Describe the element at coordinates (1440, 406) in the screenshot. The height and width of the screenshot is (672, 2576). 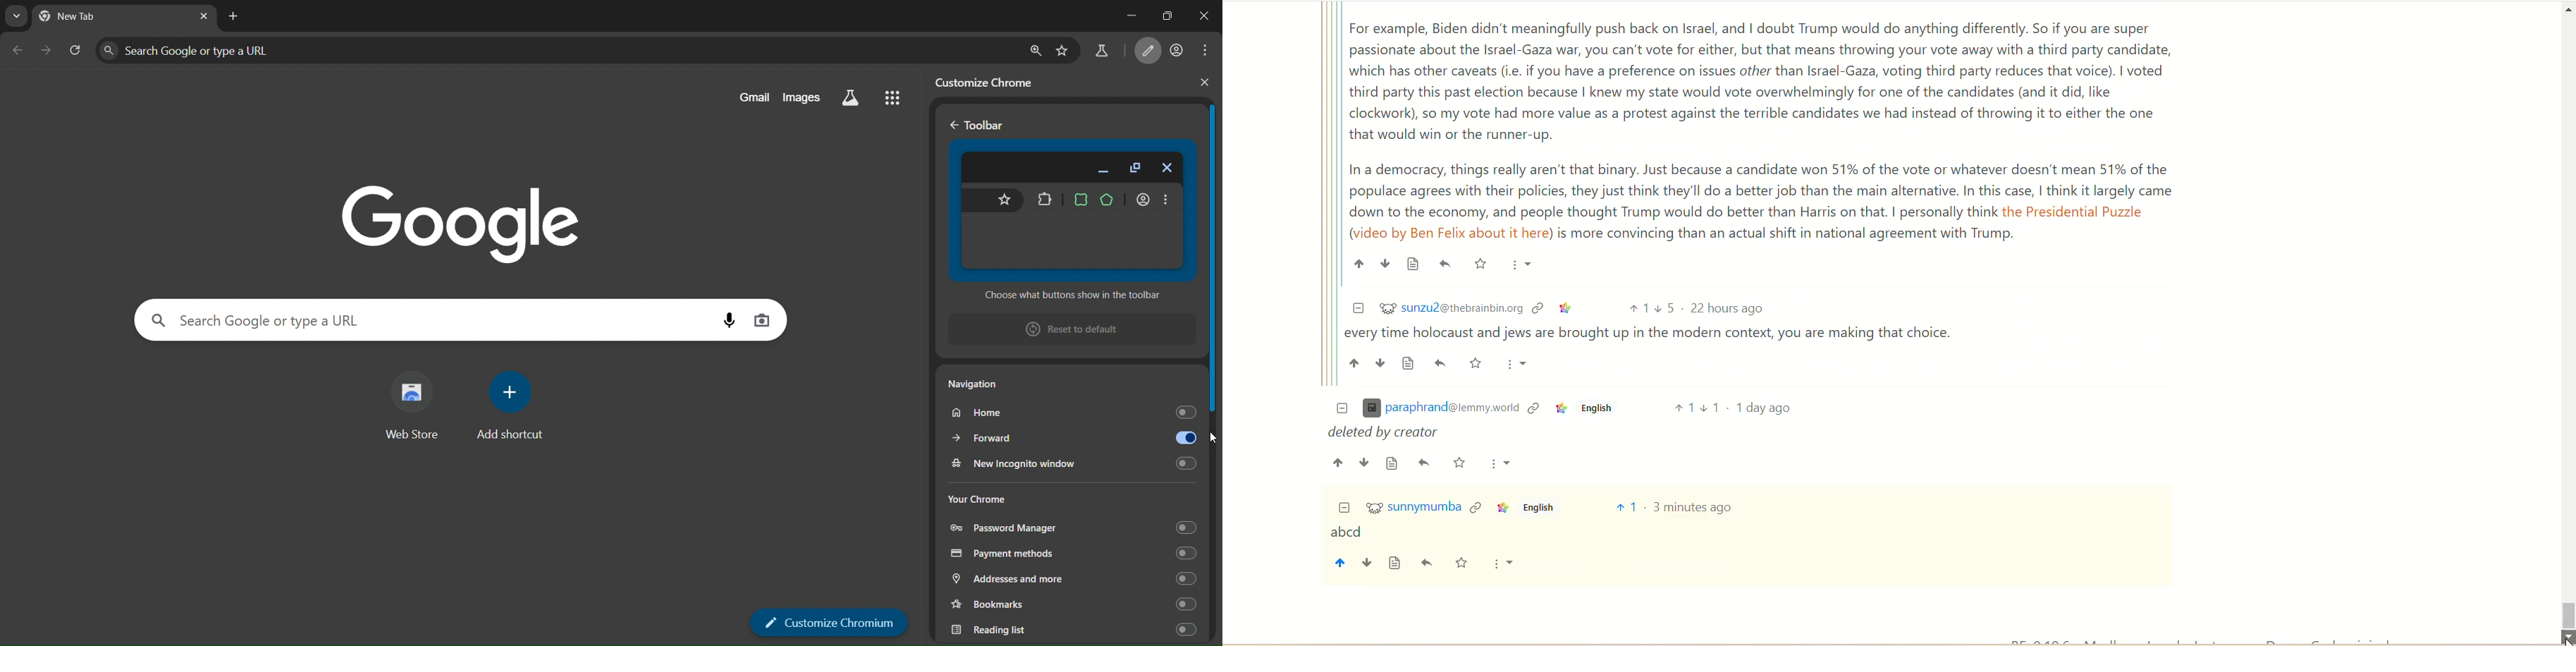
I see `(l paraphrand@iemmy.worid` at that location.